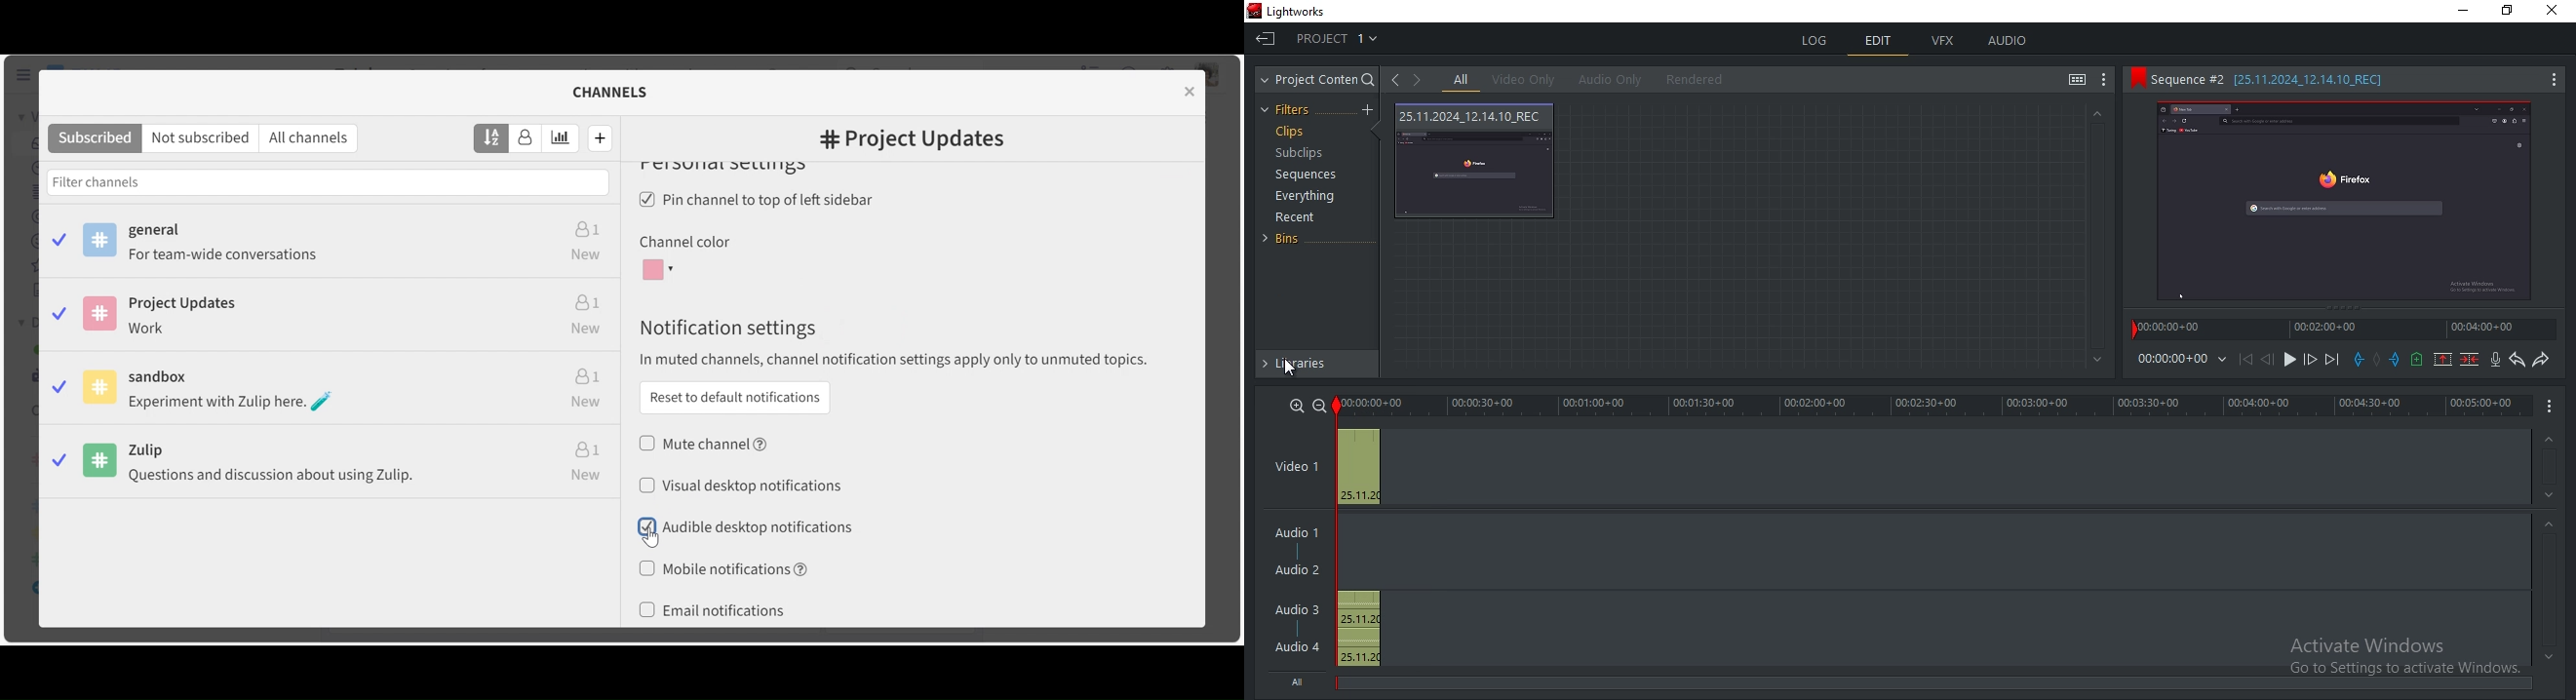  What do you see at coordinates (1320, 364) in the screenshot?
I see `libraries` at bounding box center [1320, 364].